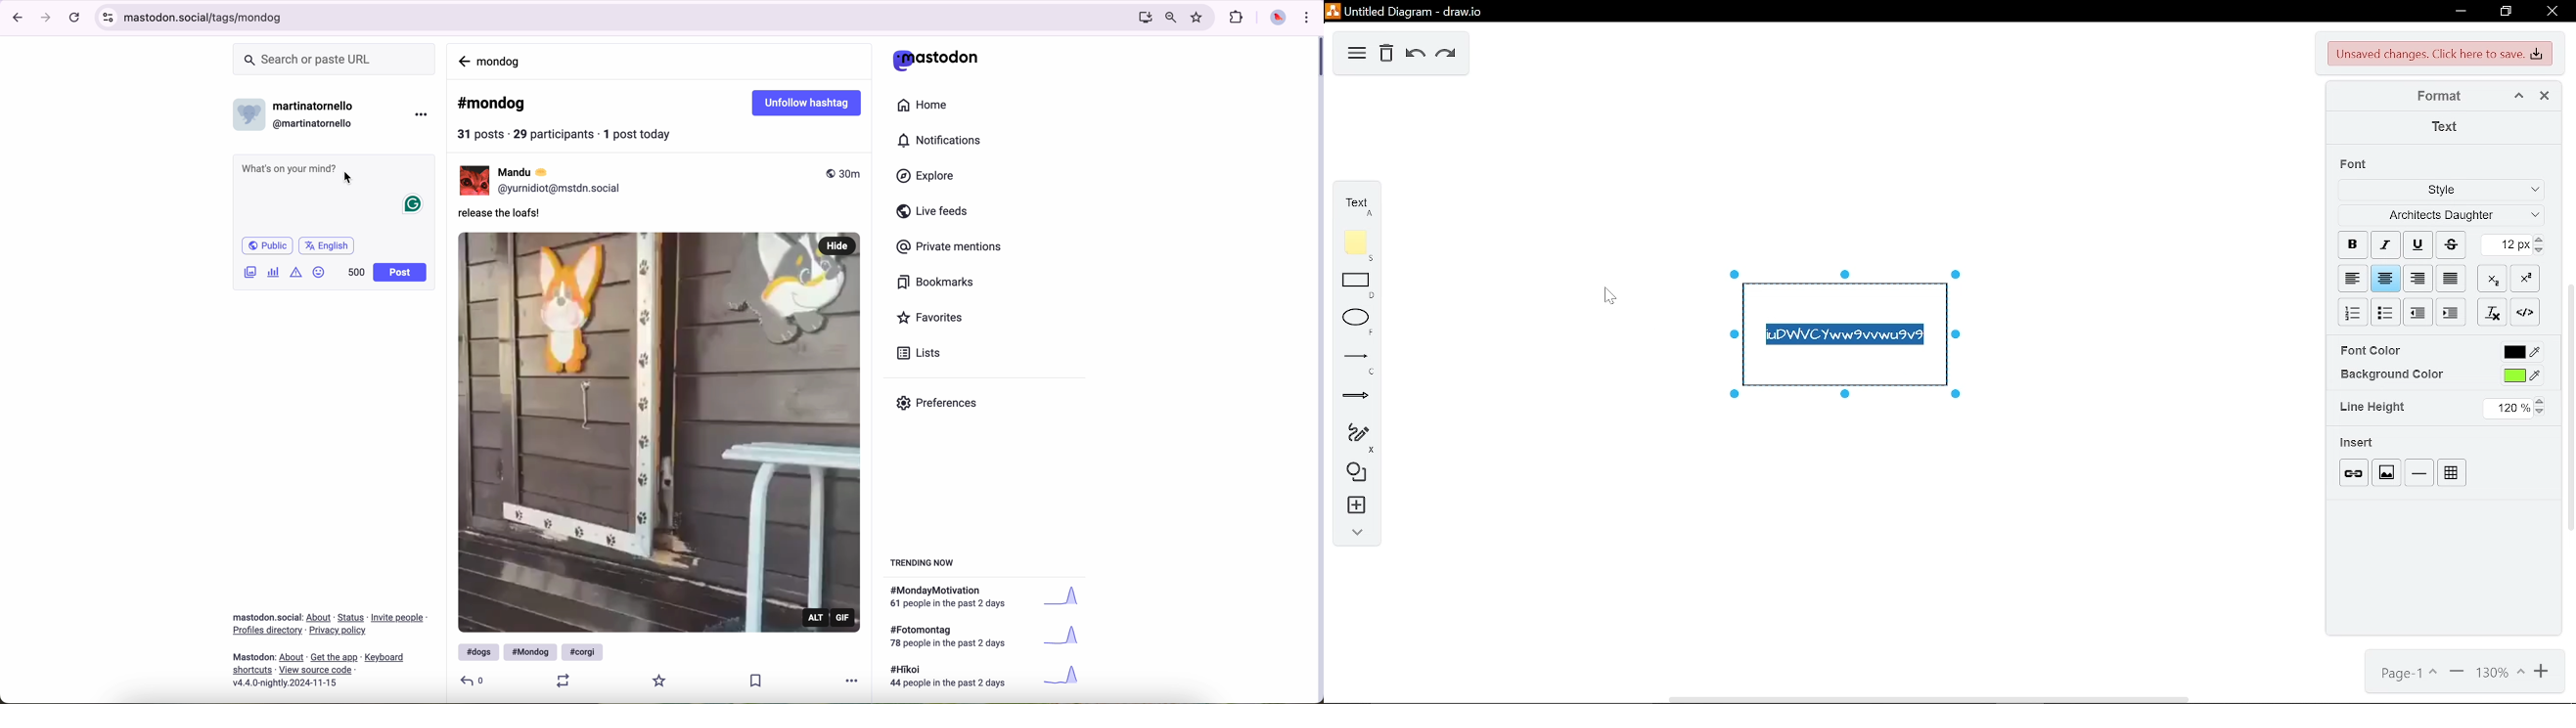 The width and height of the screenshot is (2576, 728). I want to click on 29 participants, so click(554, 133).